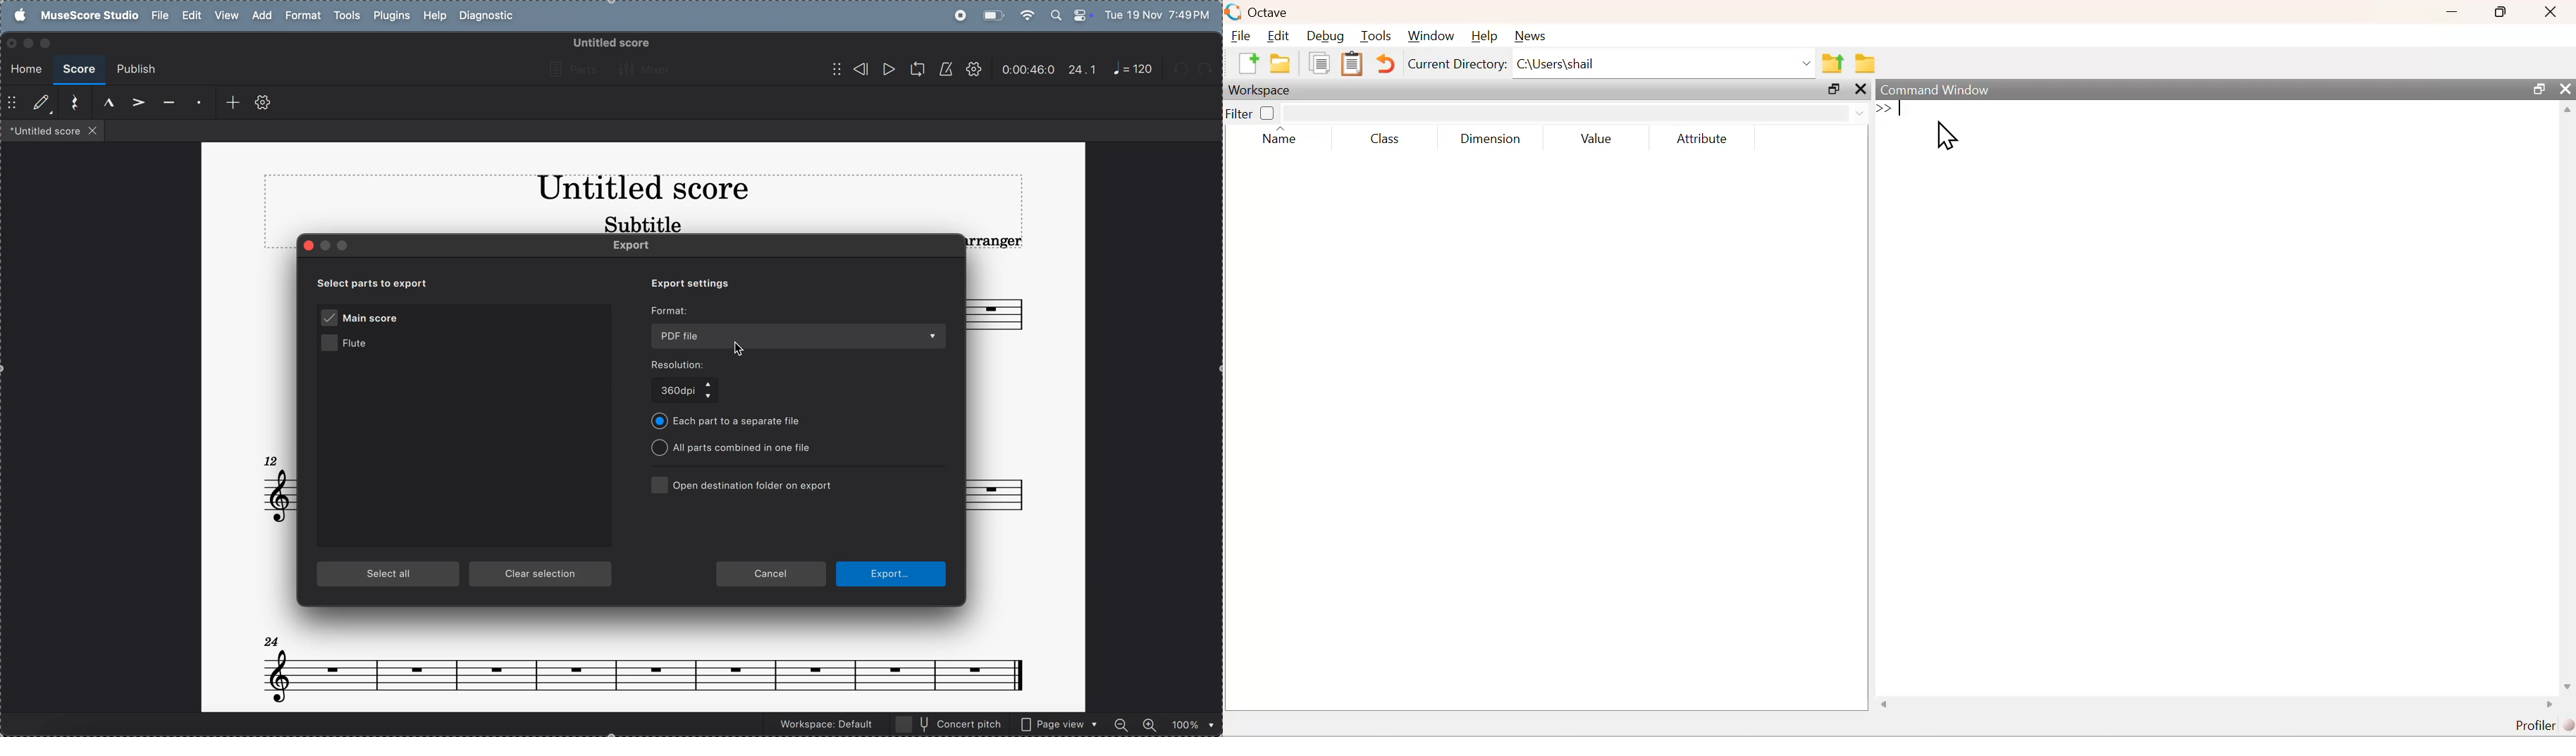  Describe the element at coordinates (756, 485) in the screenshot. I see `open destination folder on export` at that location.